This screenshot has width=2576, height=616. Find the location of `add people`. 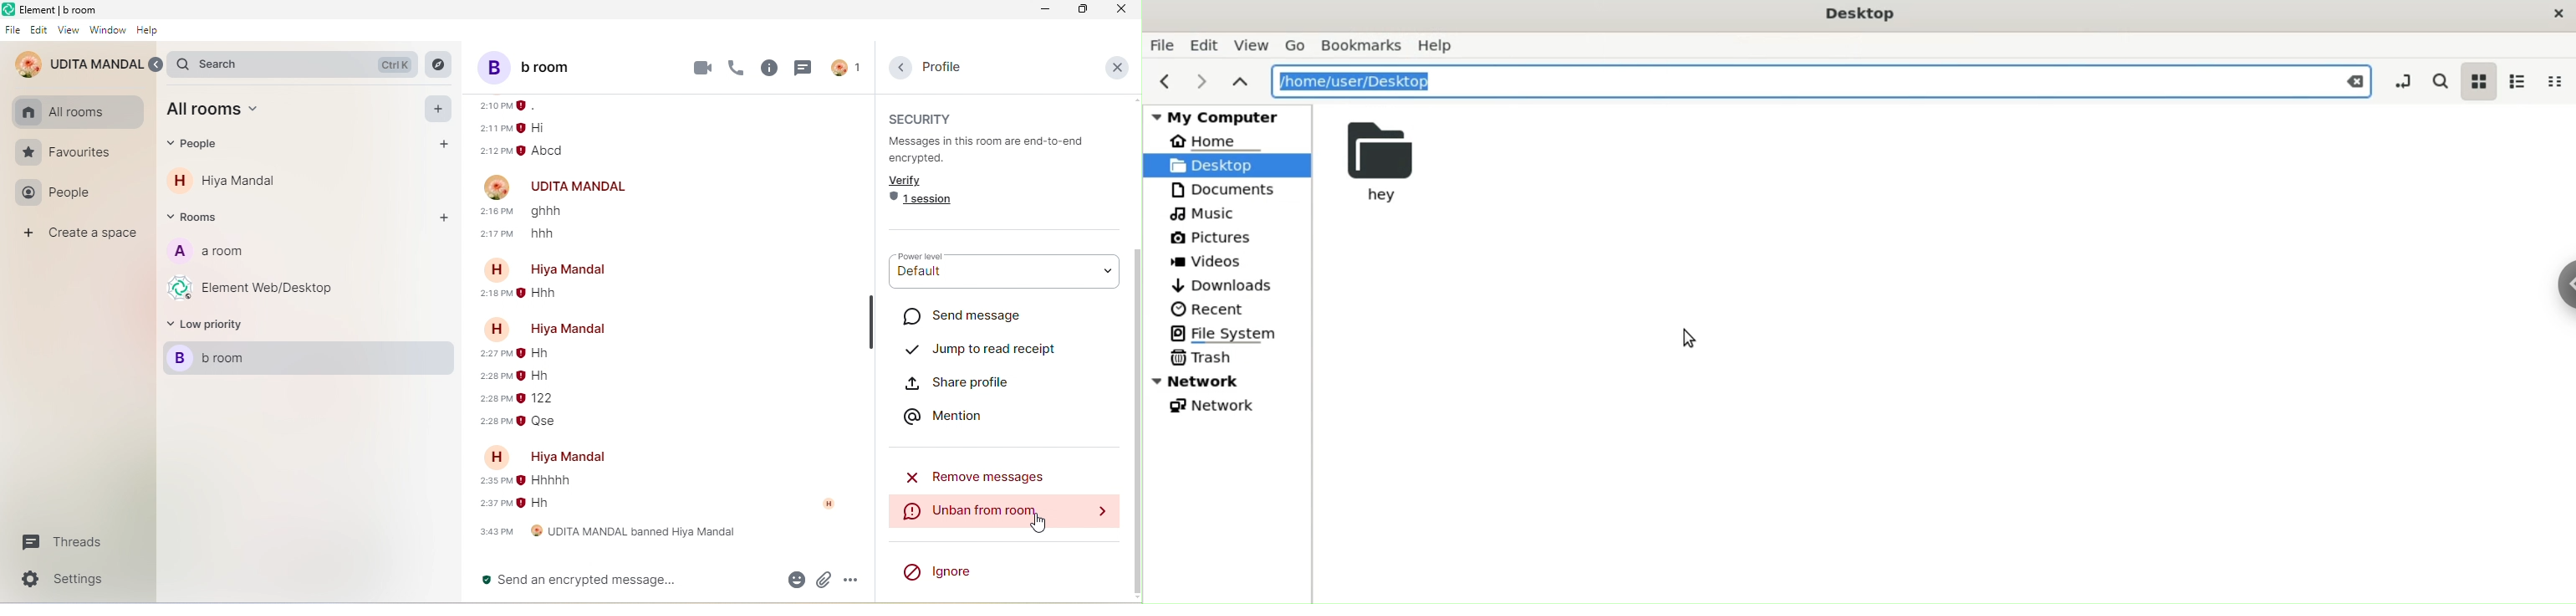

add people is located at coordinates (440, 144).